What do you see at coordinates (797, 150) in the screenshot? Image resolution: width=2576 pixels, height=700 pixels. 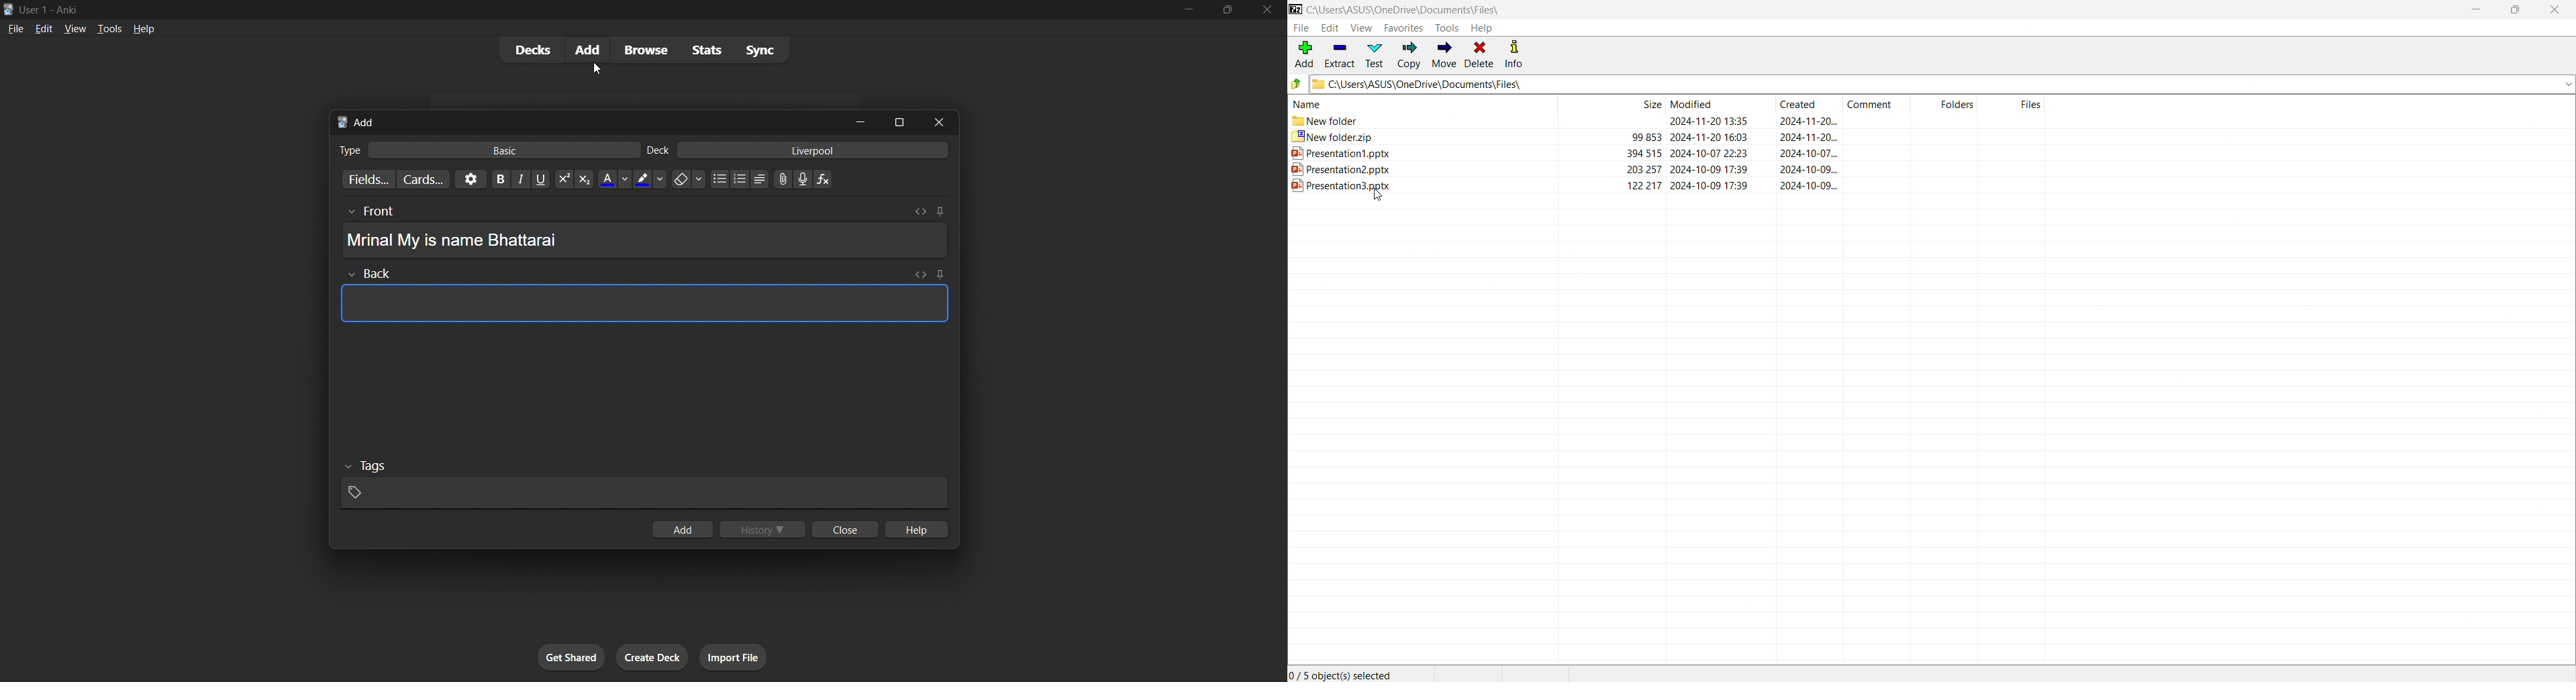 I see `liverpool deck input filed` at bounding box center [797, 150].